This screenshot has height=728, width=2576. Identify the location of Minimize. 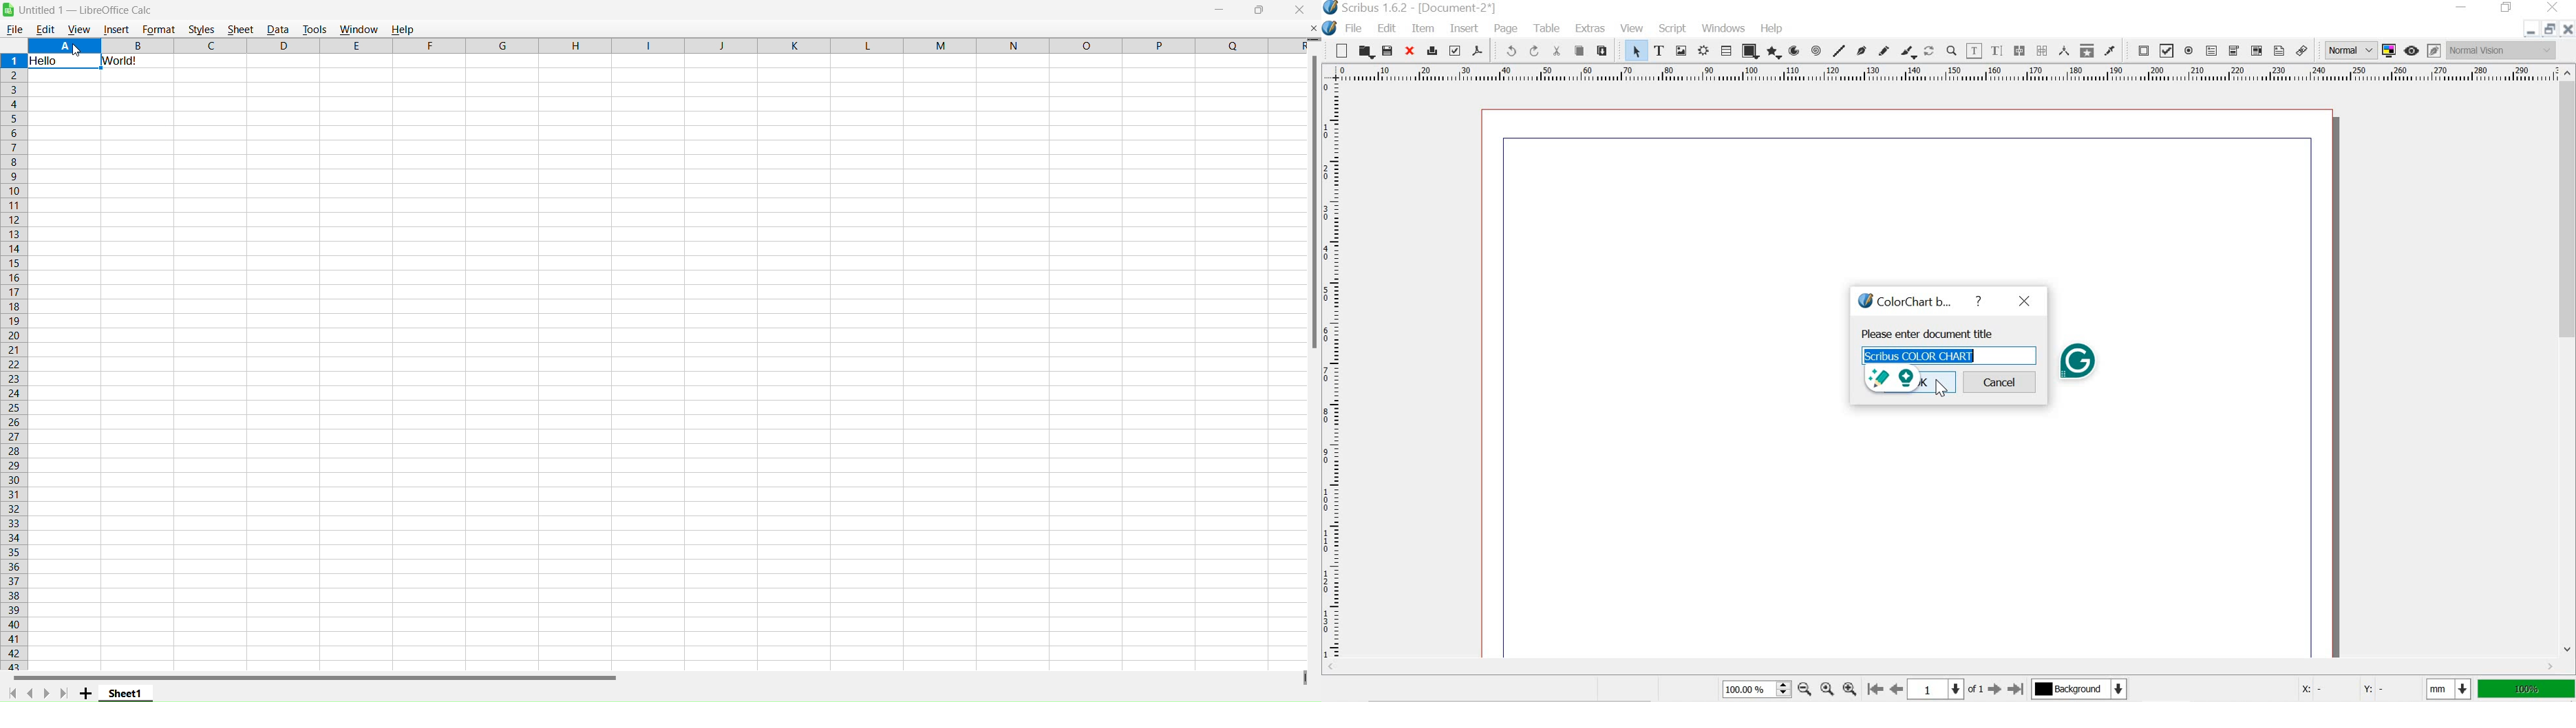
(1220, 10).